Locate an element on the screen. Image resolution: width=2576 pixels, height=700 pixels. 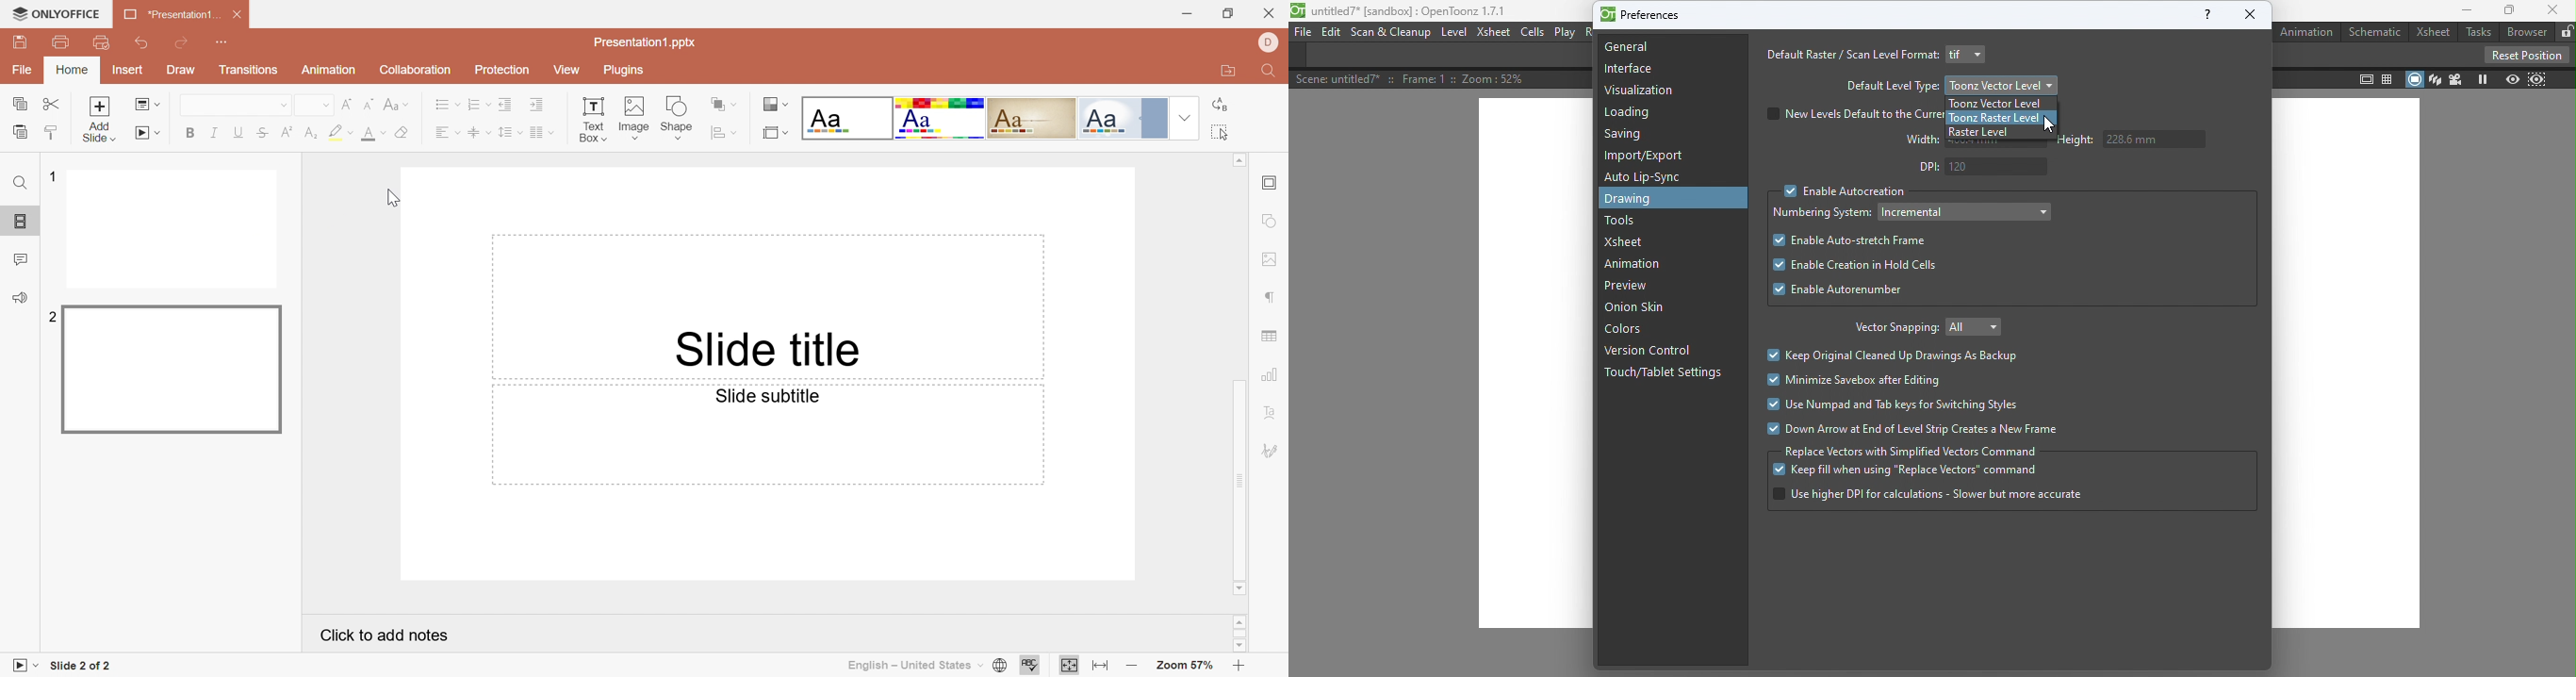
Slide 2 preview is located at coordinates (174, 369).